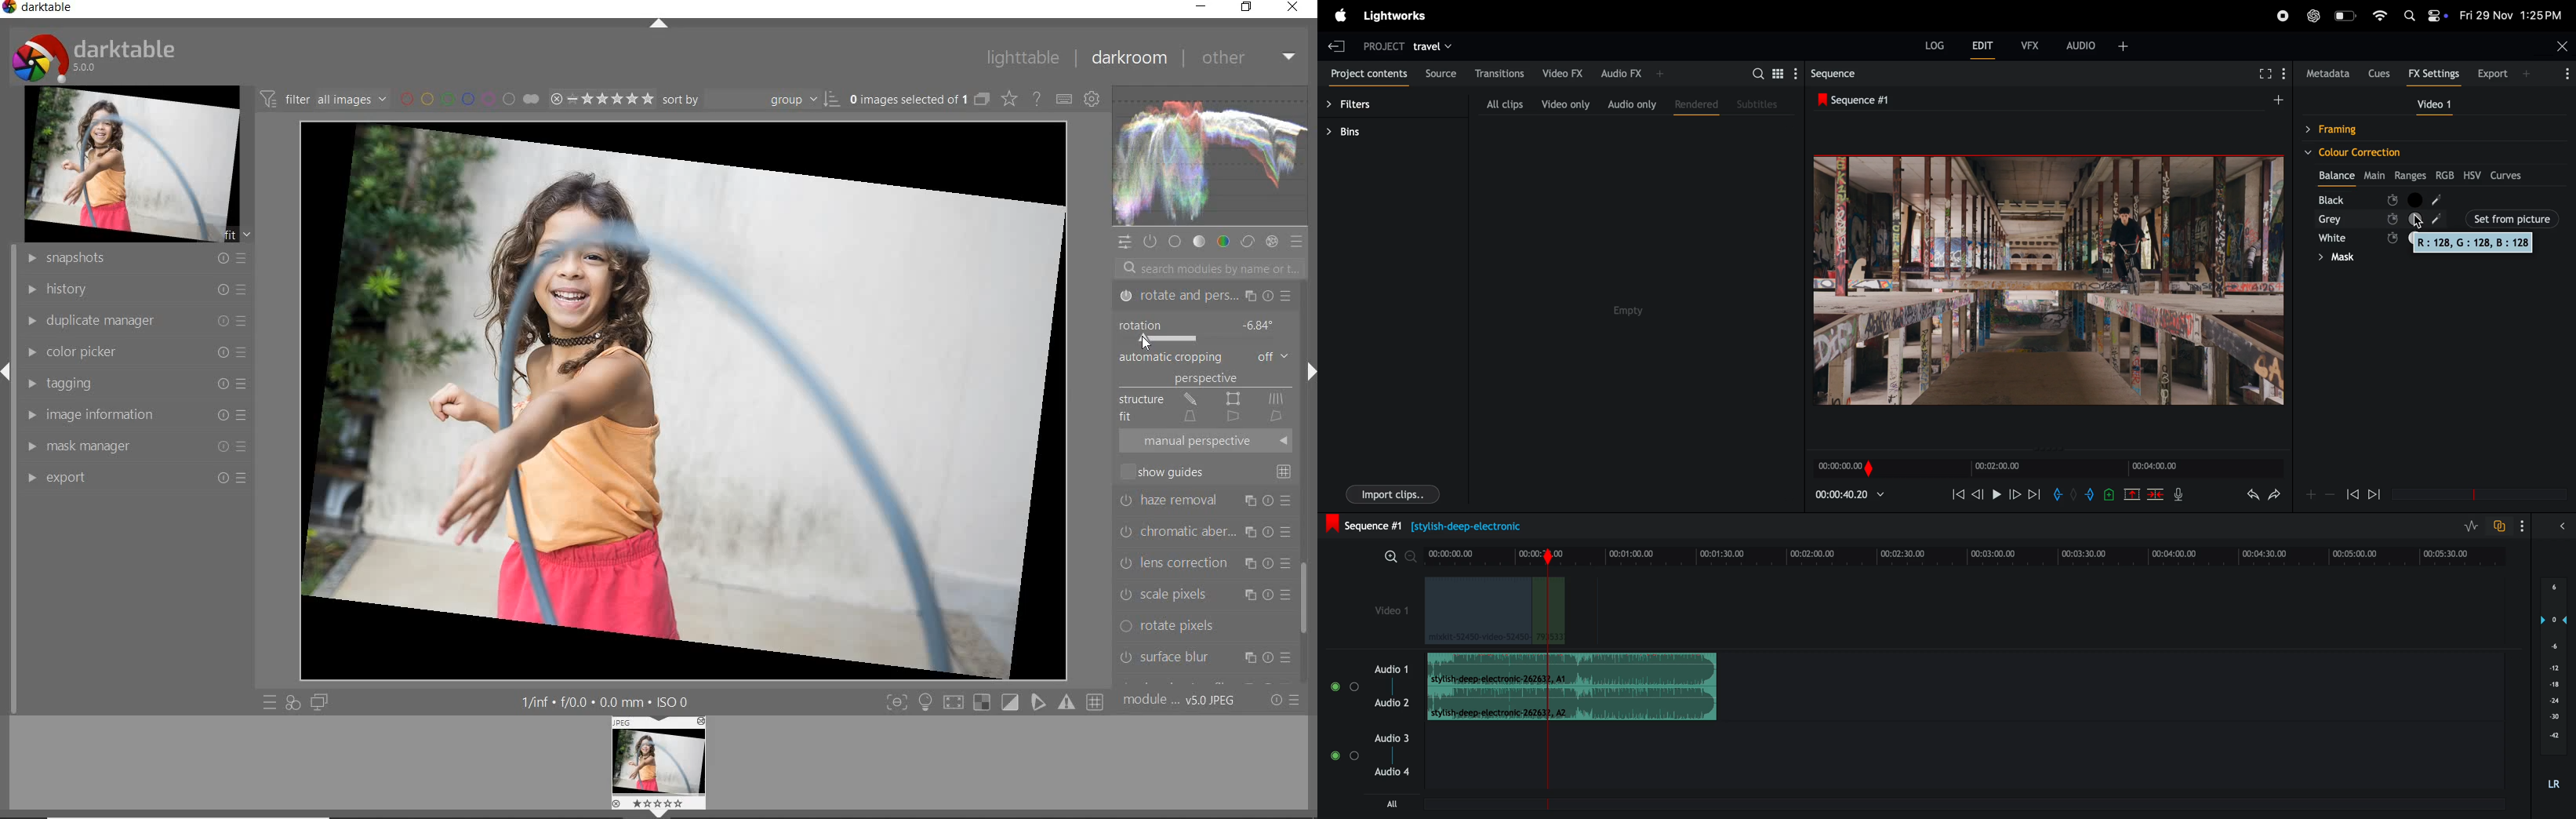 The image size is (2576, 840). What do you see at coordinates (1130, 56) in the screenshot?
I see `darkroom` at bounding box center [1130, 56].